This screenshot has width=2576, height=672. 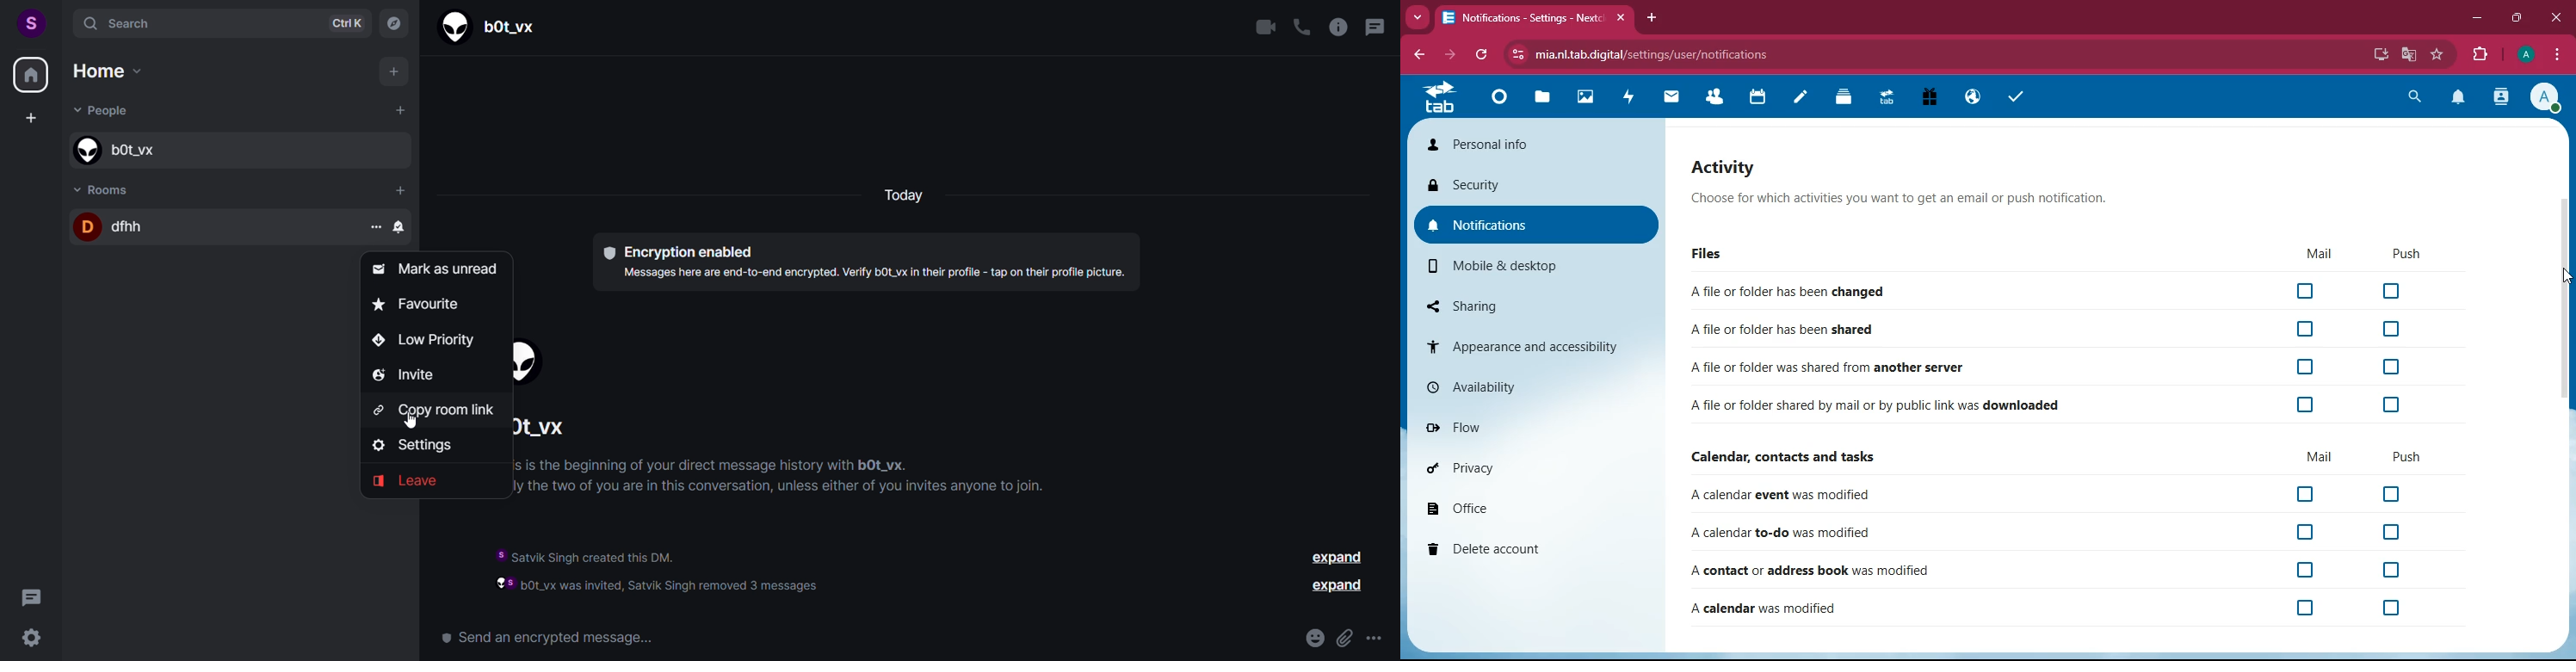 I want to click on search, so click(x=2413, y=98).